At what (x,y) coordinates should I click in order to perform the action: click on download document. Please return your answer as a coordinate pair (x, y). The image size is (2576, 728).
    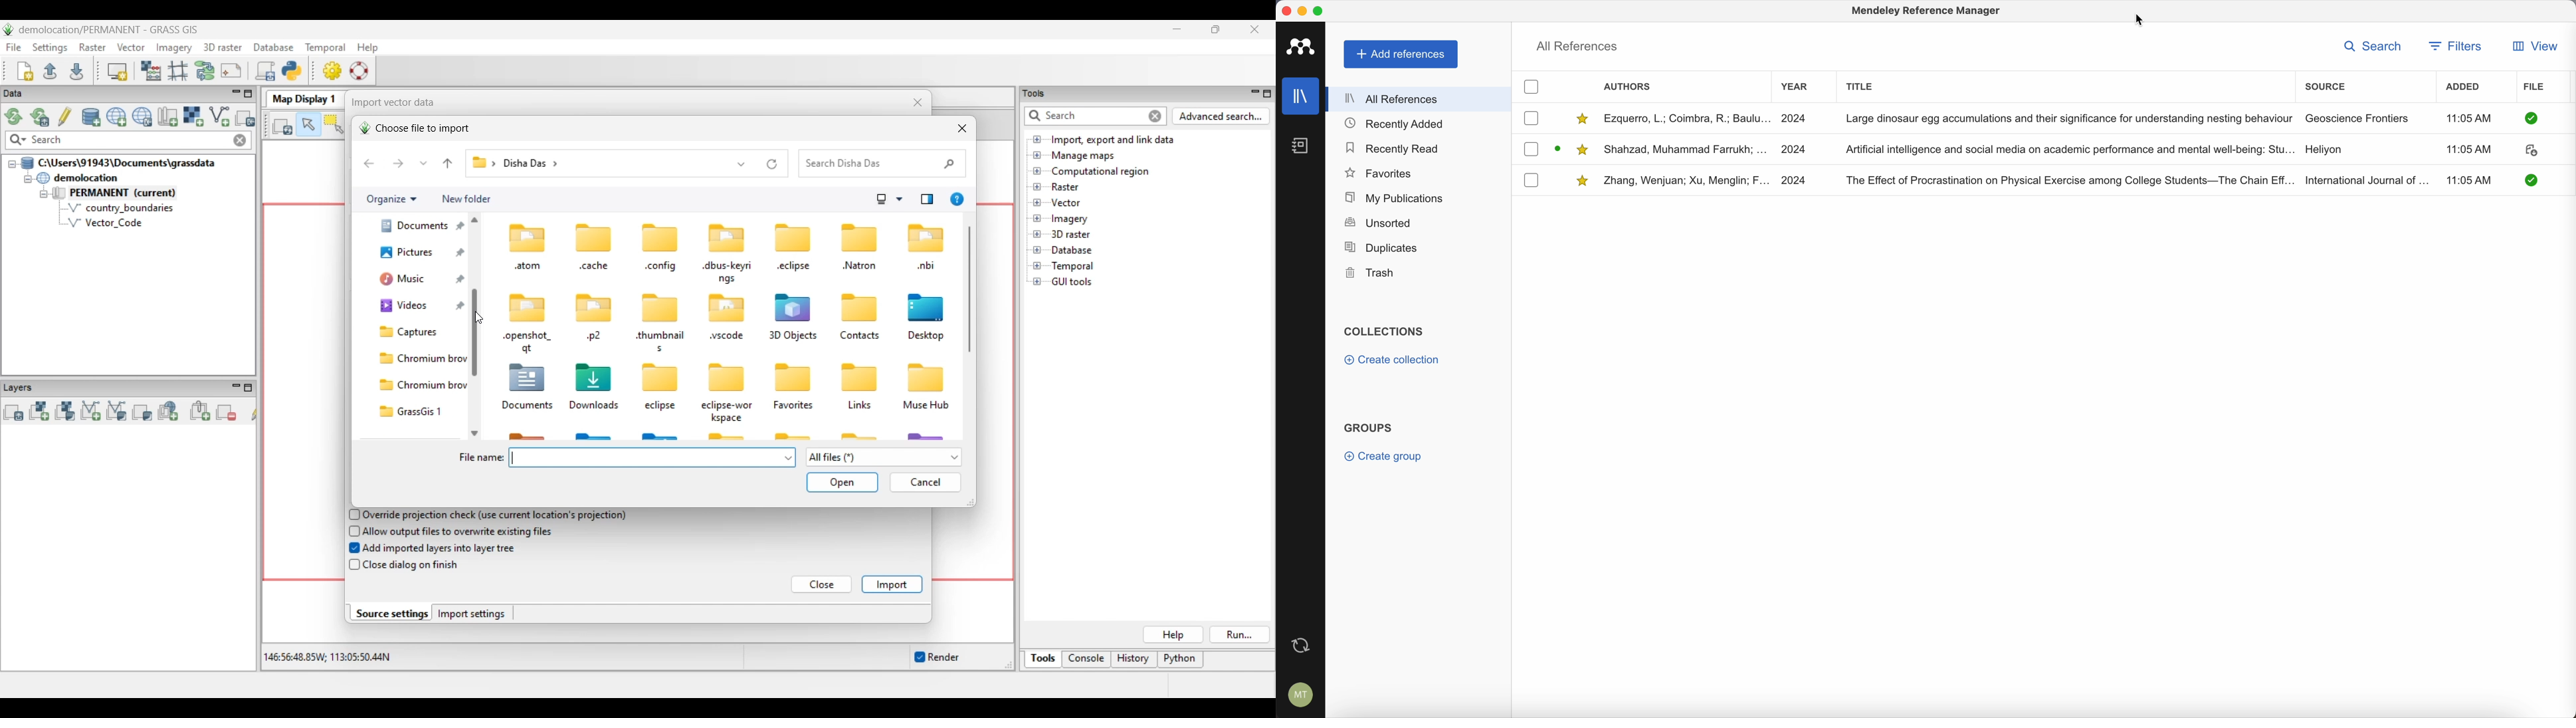
    Looking at the image, I should click on (1559, 148).